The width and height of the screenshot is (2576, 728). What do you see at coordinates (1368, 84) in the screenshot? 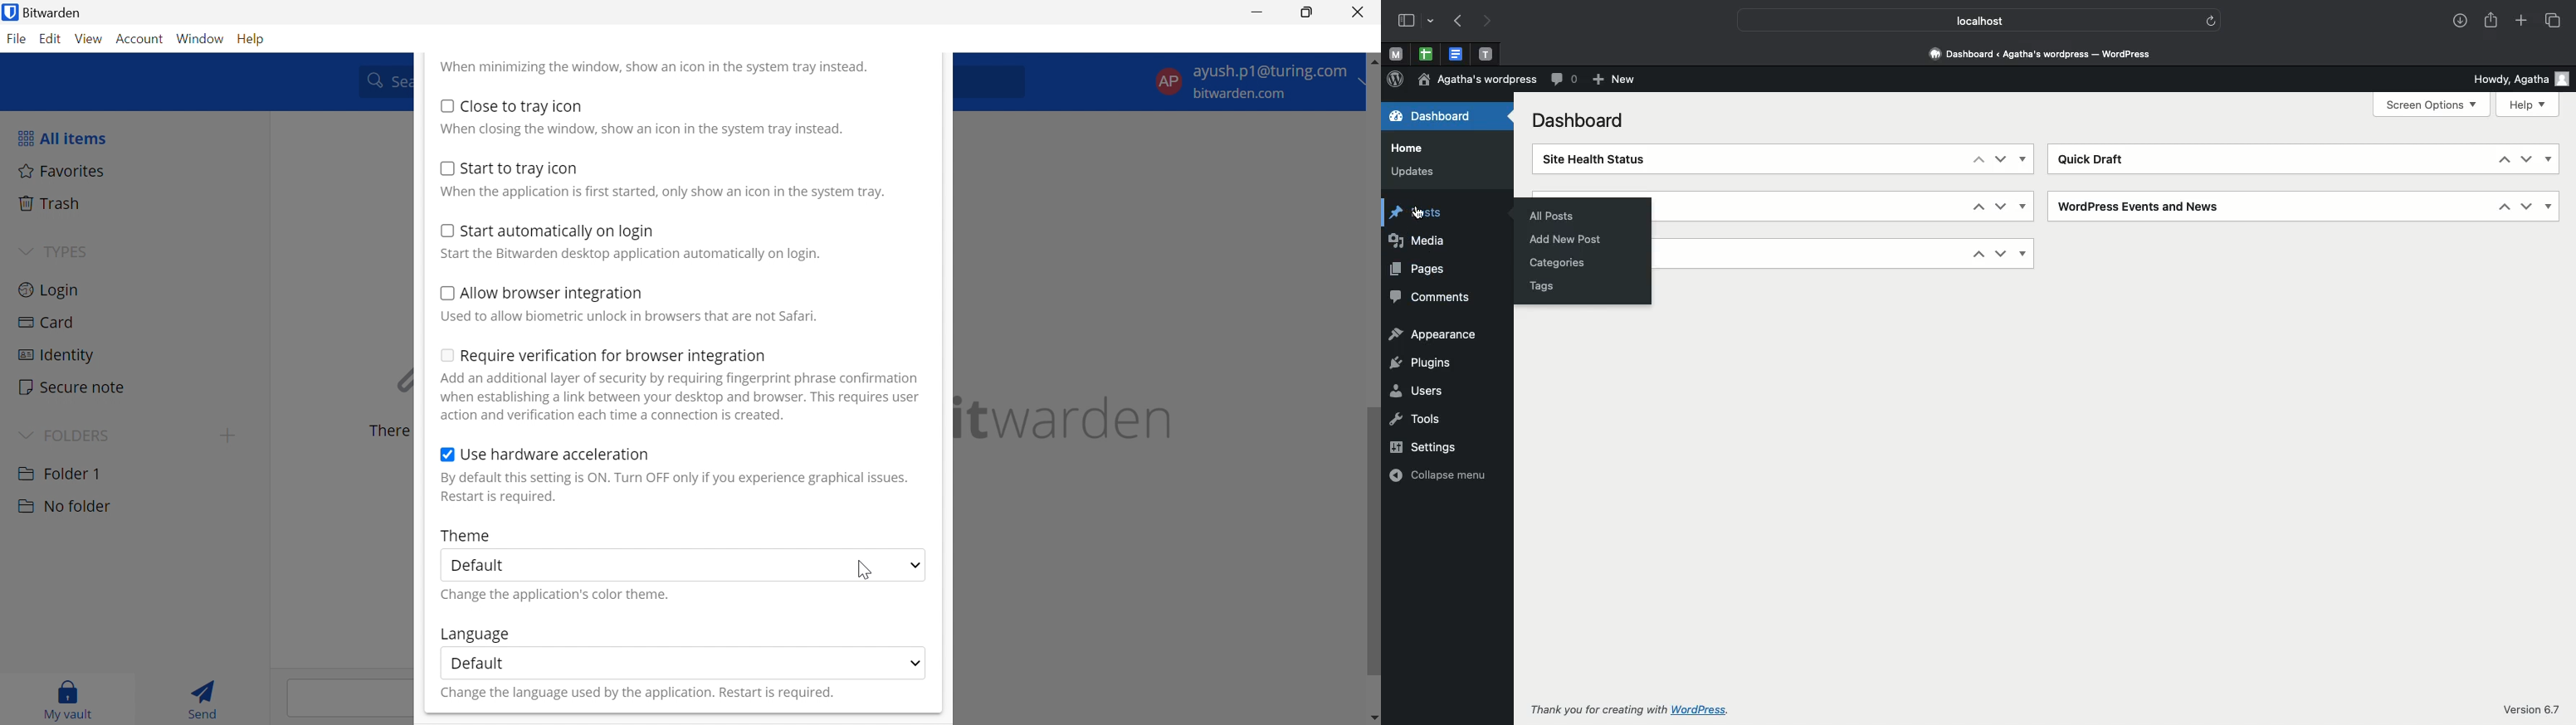
I see `drop down` at bounding box center [1368, 84].